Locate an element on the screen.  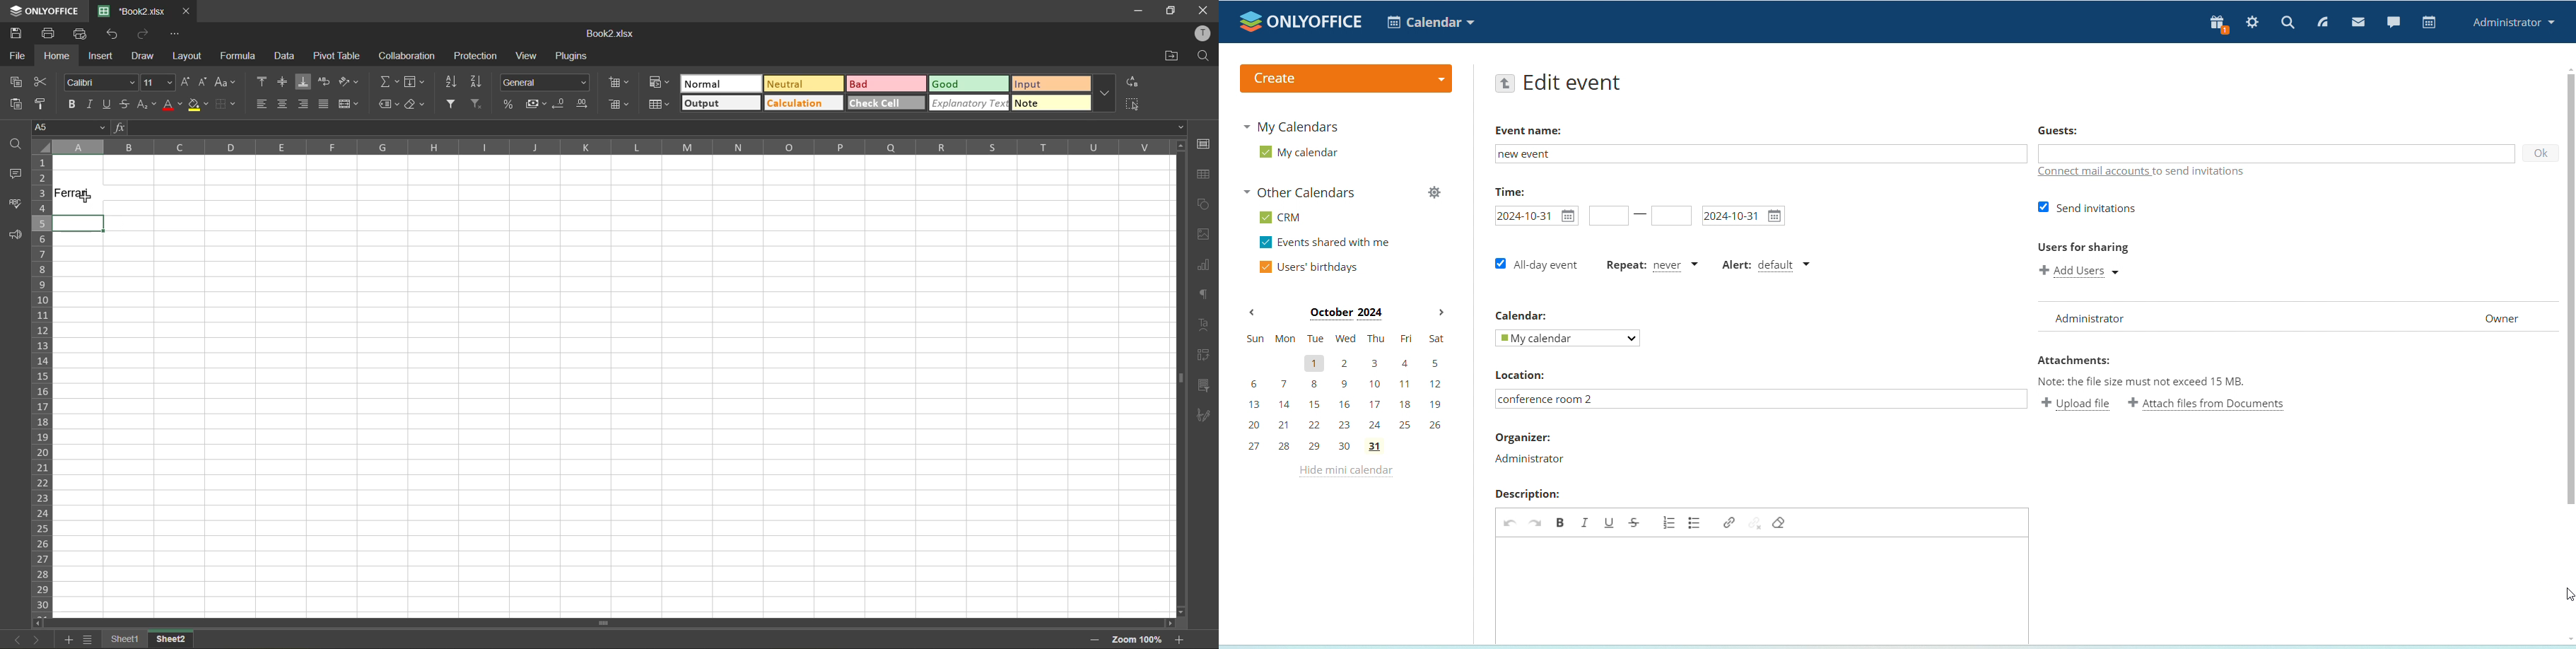
clear is located at coordinates (417, 104).